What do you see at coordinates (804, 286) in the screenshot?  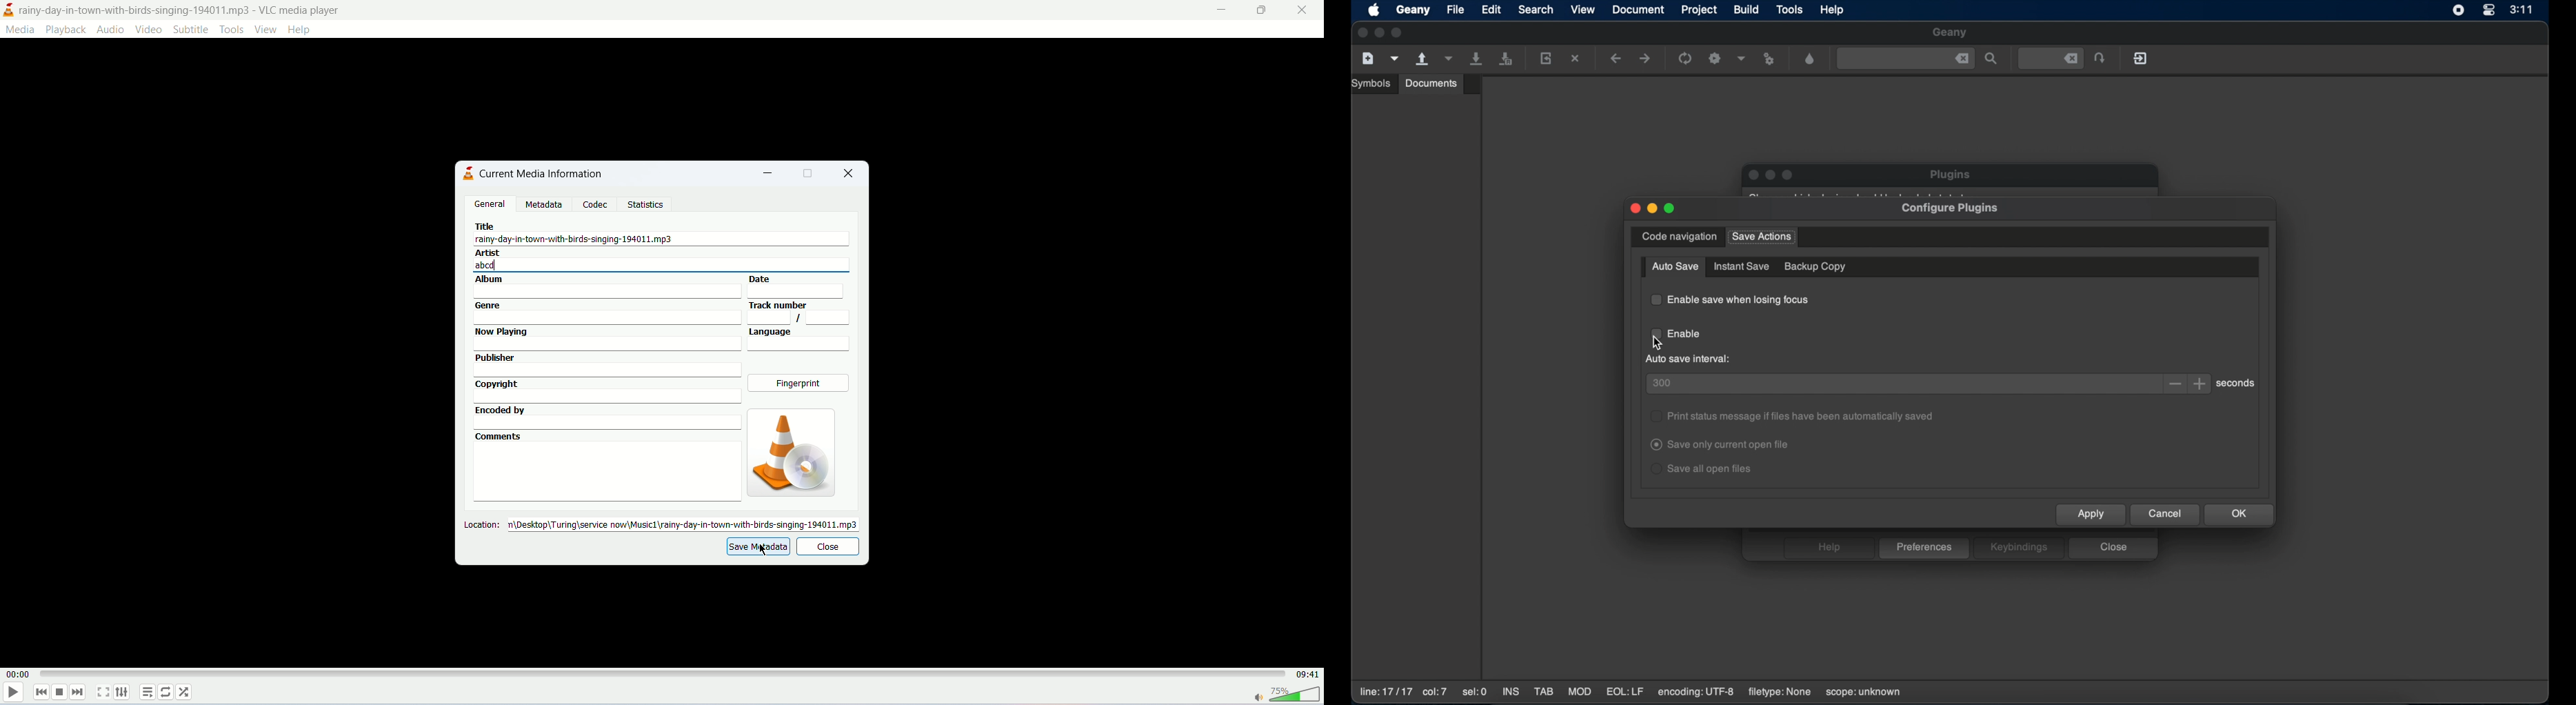 I see `date` at bounding box center [804, 286].